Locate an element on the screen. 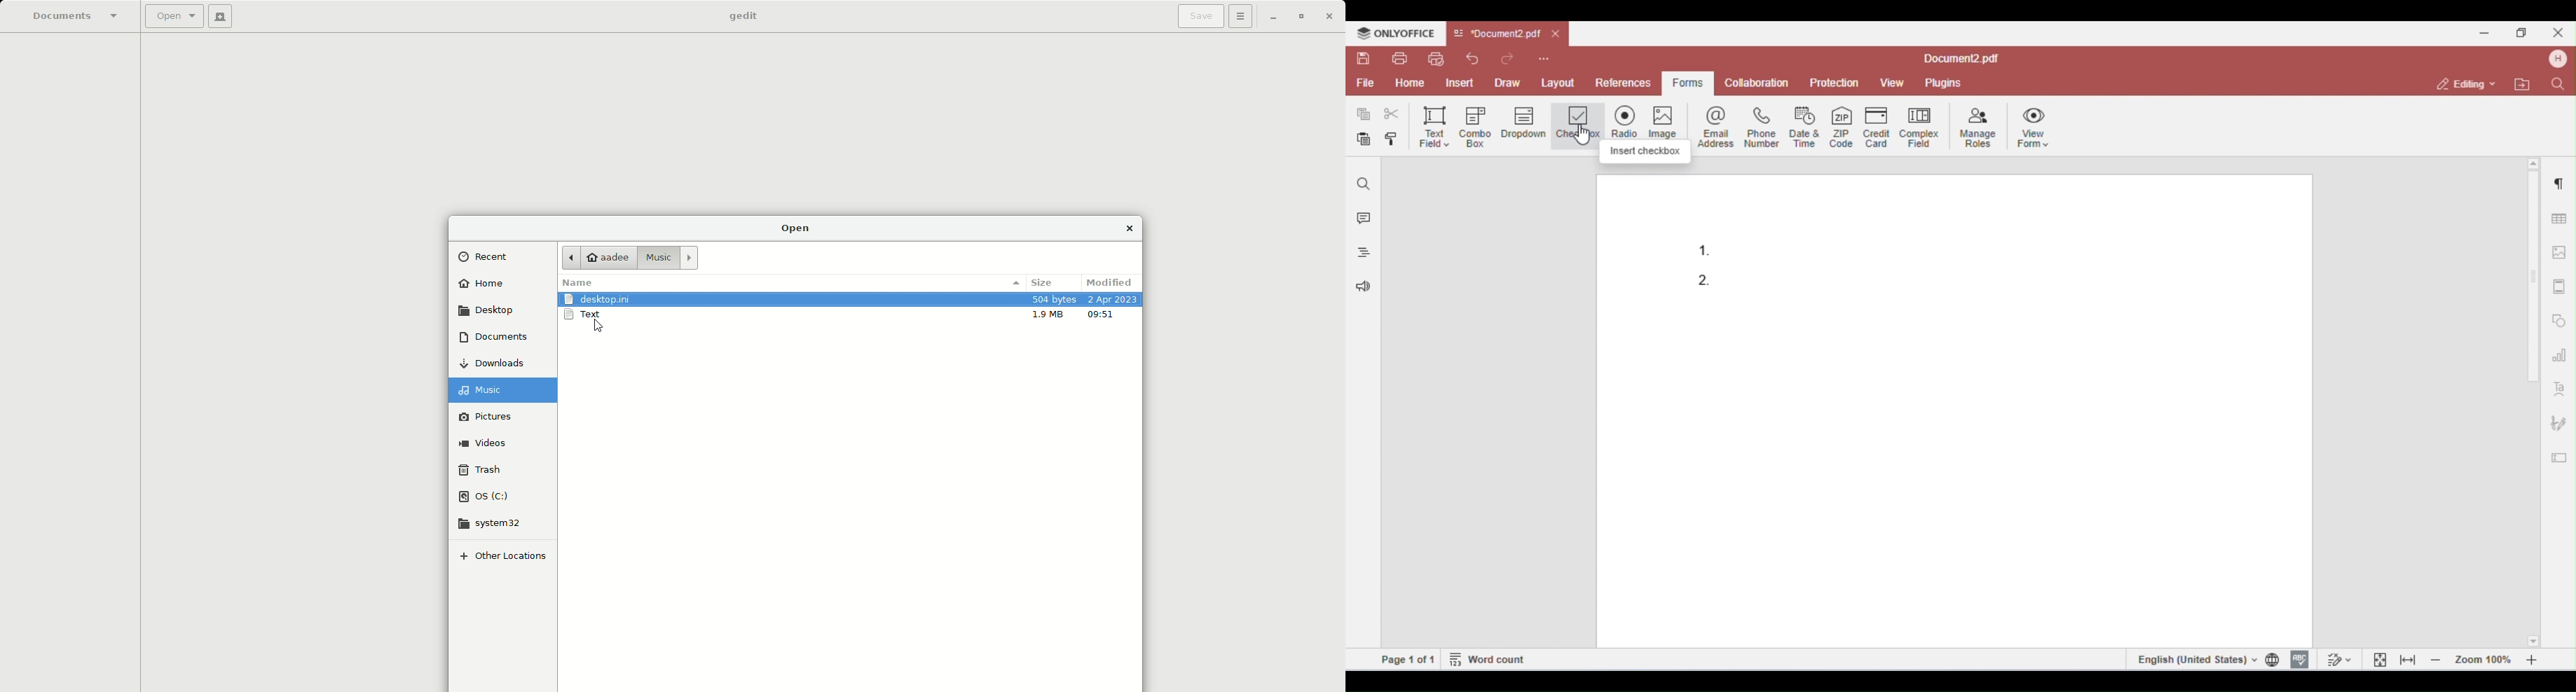 This screenshot has height=700, width=2576. gedit is located at coordinates (739, 17).